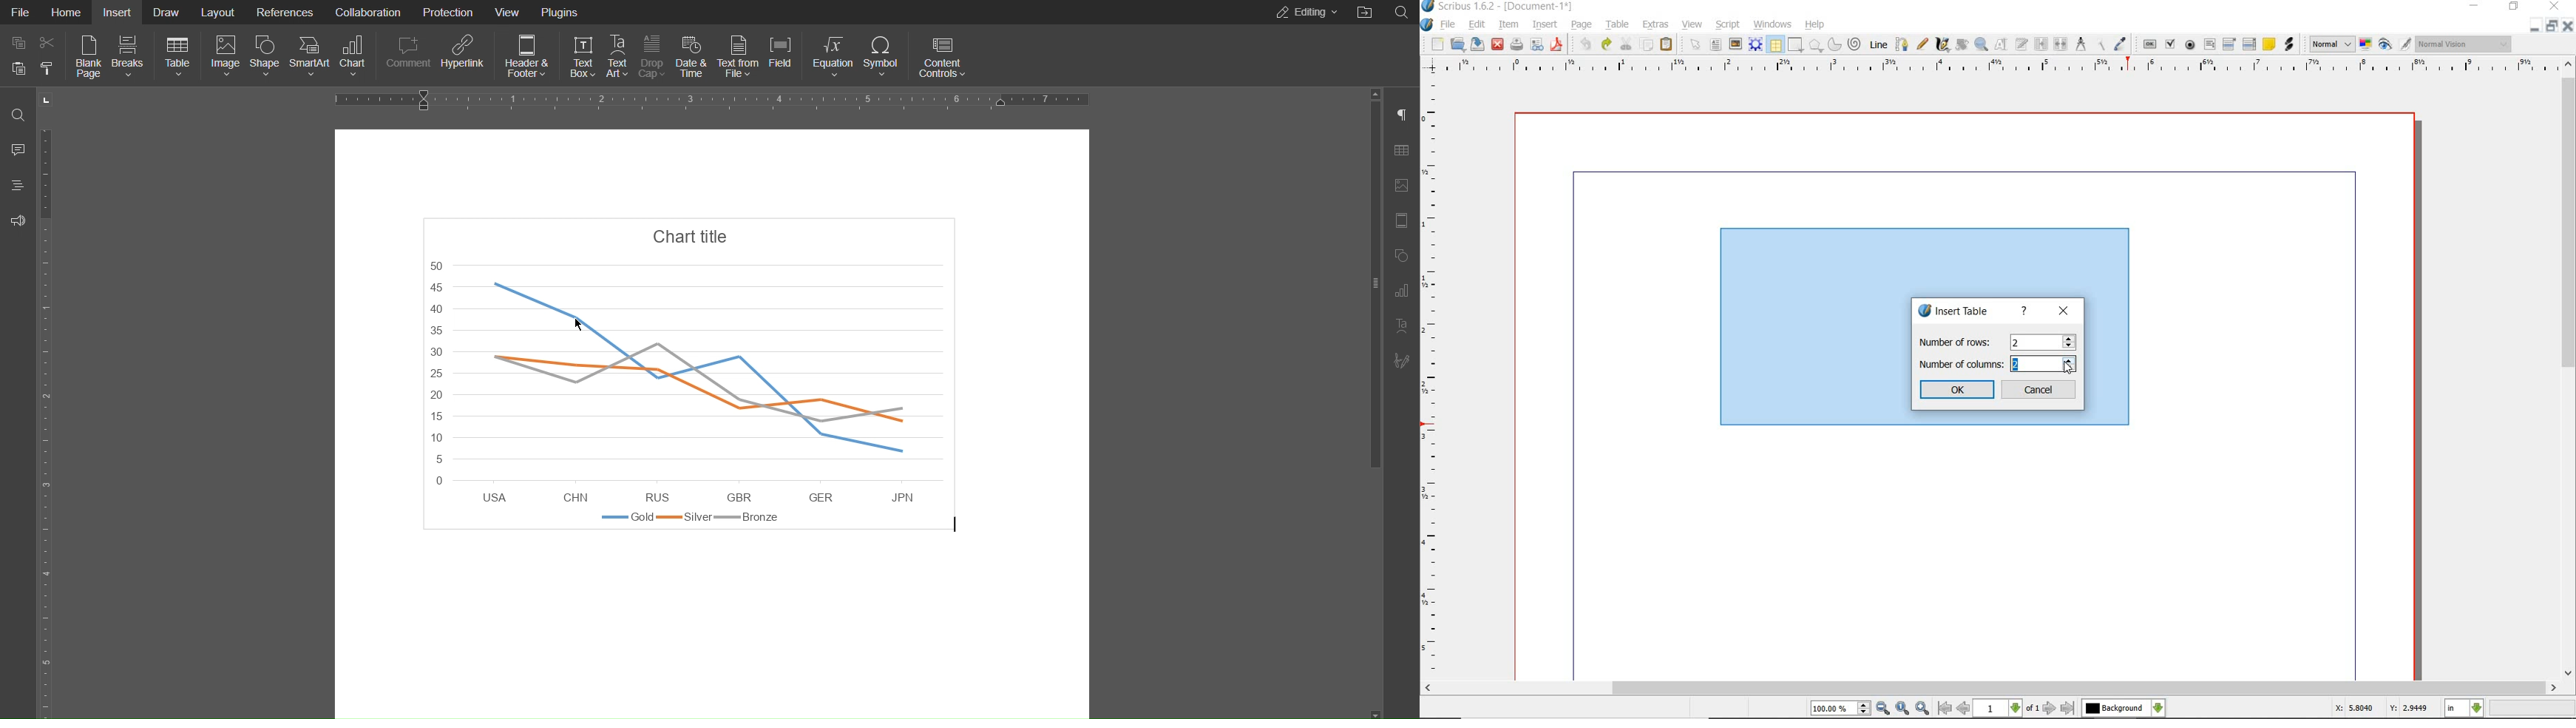 This screenshot has height=728, width=2576. Describe the element at coordinates (739, 55) in the screenshot. I see `Text from File` at that location.